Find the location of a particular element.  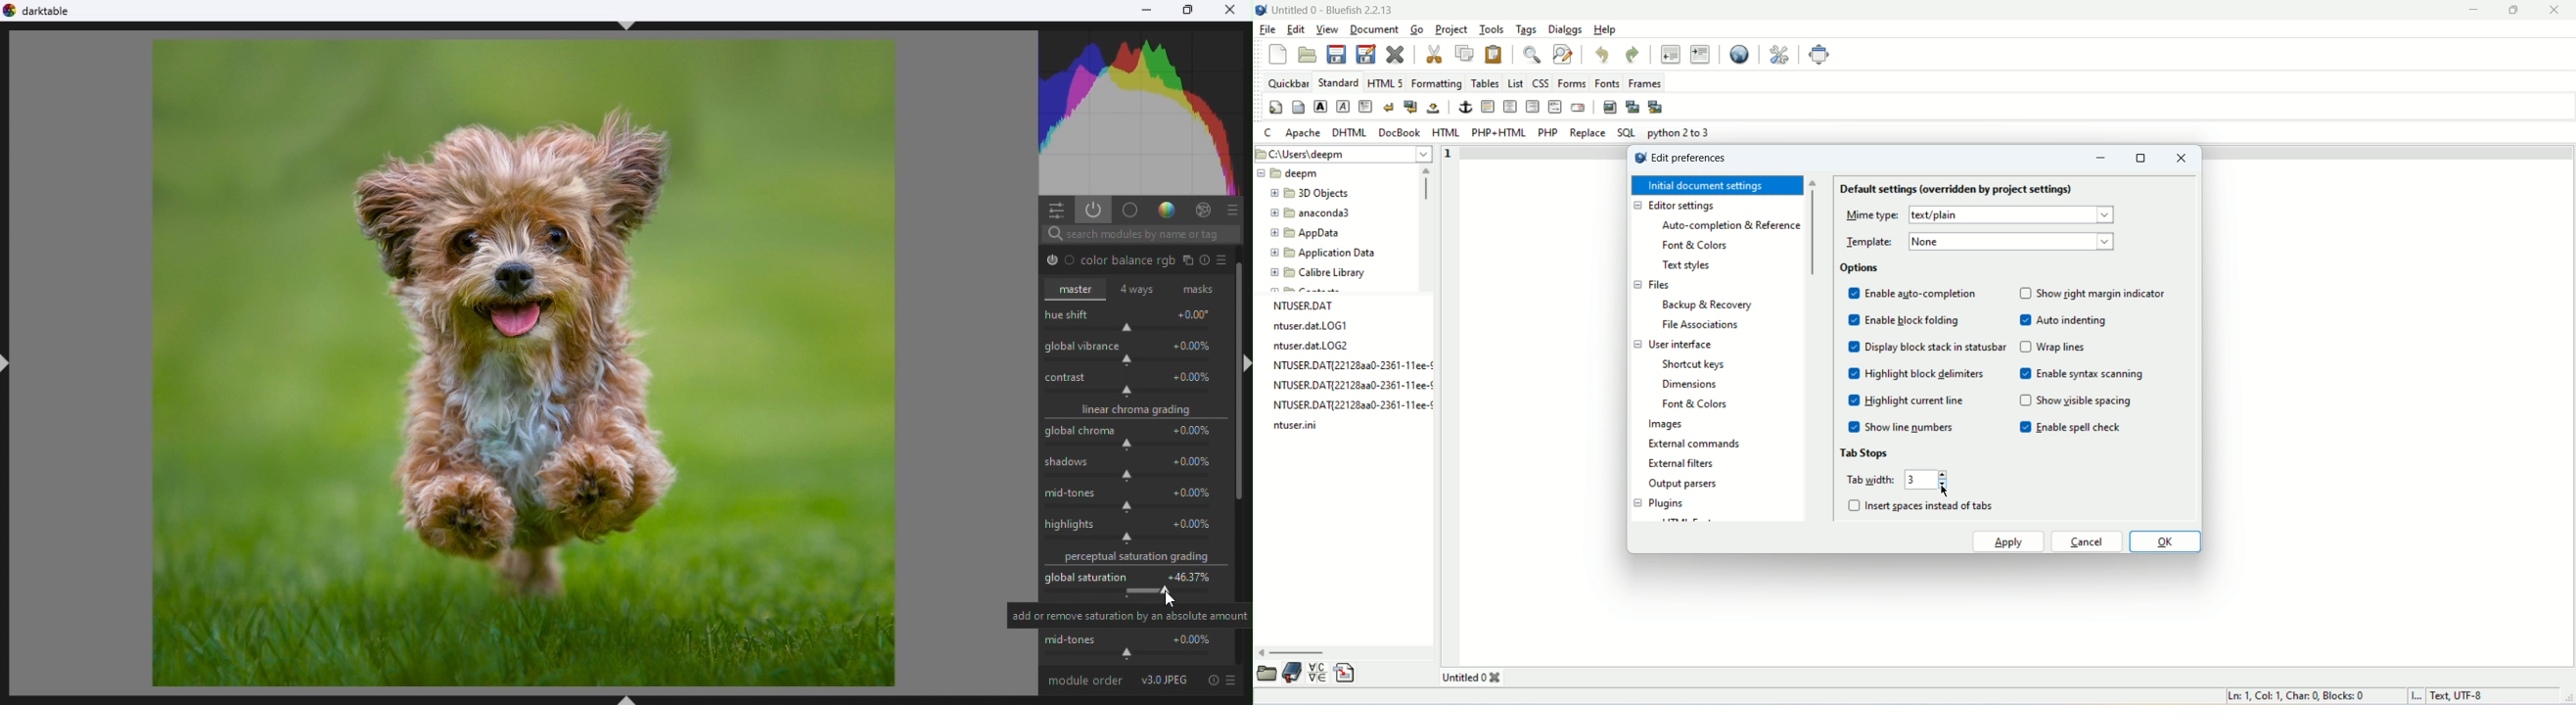

copy is located at coordinates (1464, 52).